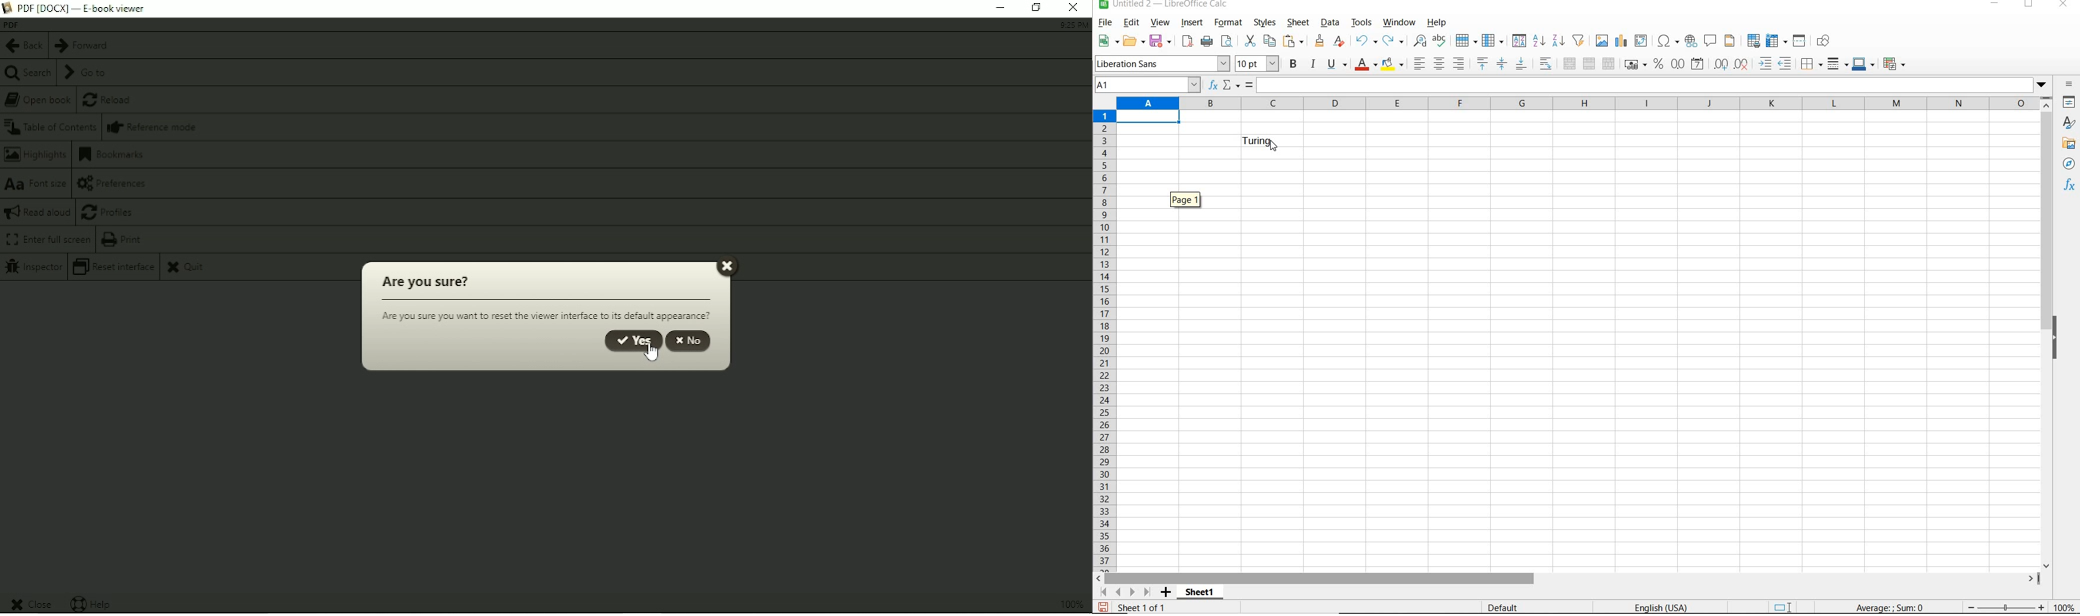  Describe the element at coordinates (1698, 63) in the screenshot. I see `FORMAT AS DATE` at that location.